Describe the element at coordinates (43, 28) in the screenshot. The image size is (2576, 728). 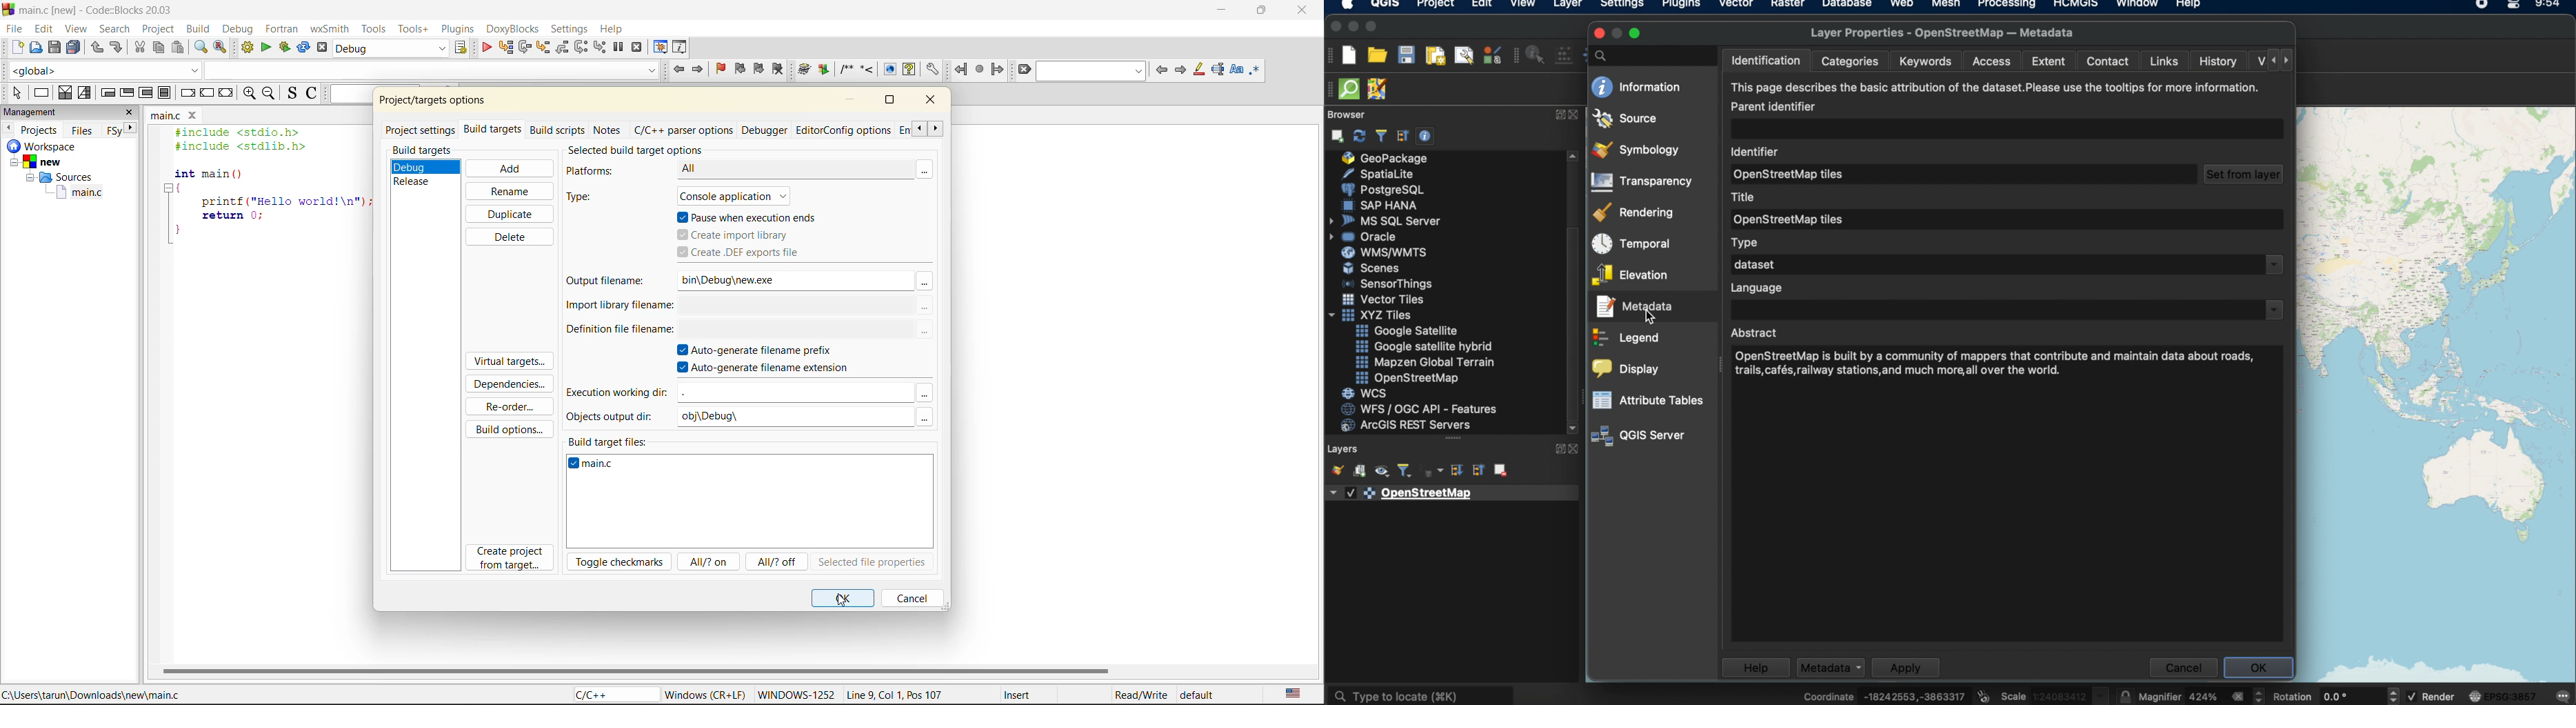
I see `edit` at that location.